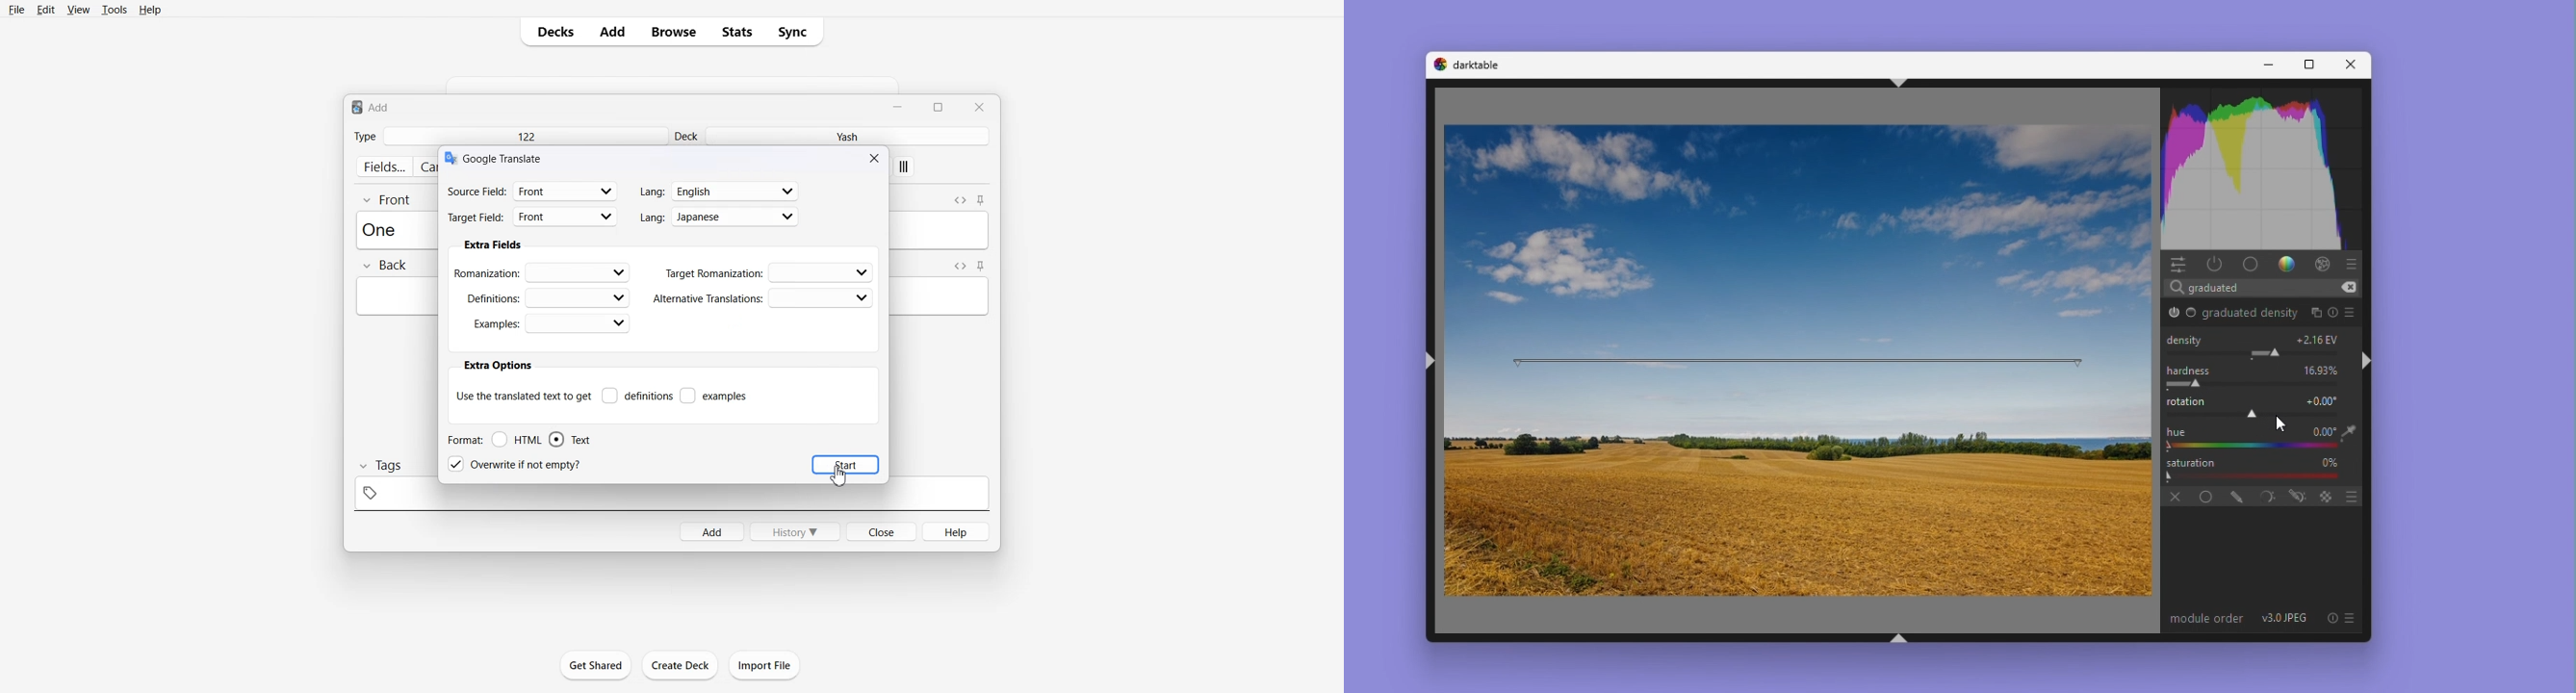 The height and width of the screenshot is (700, 2576). I want to click on Text, so click(371, 106).